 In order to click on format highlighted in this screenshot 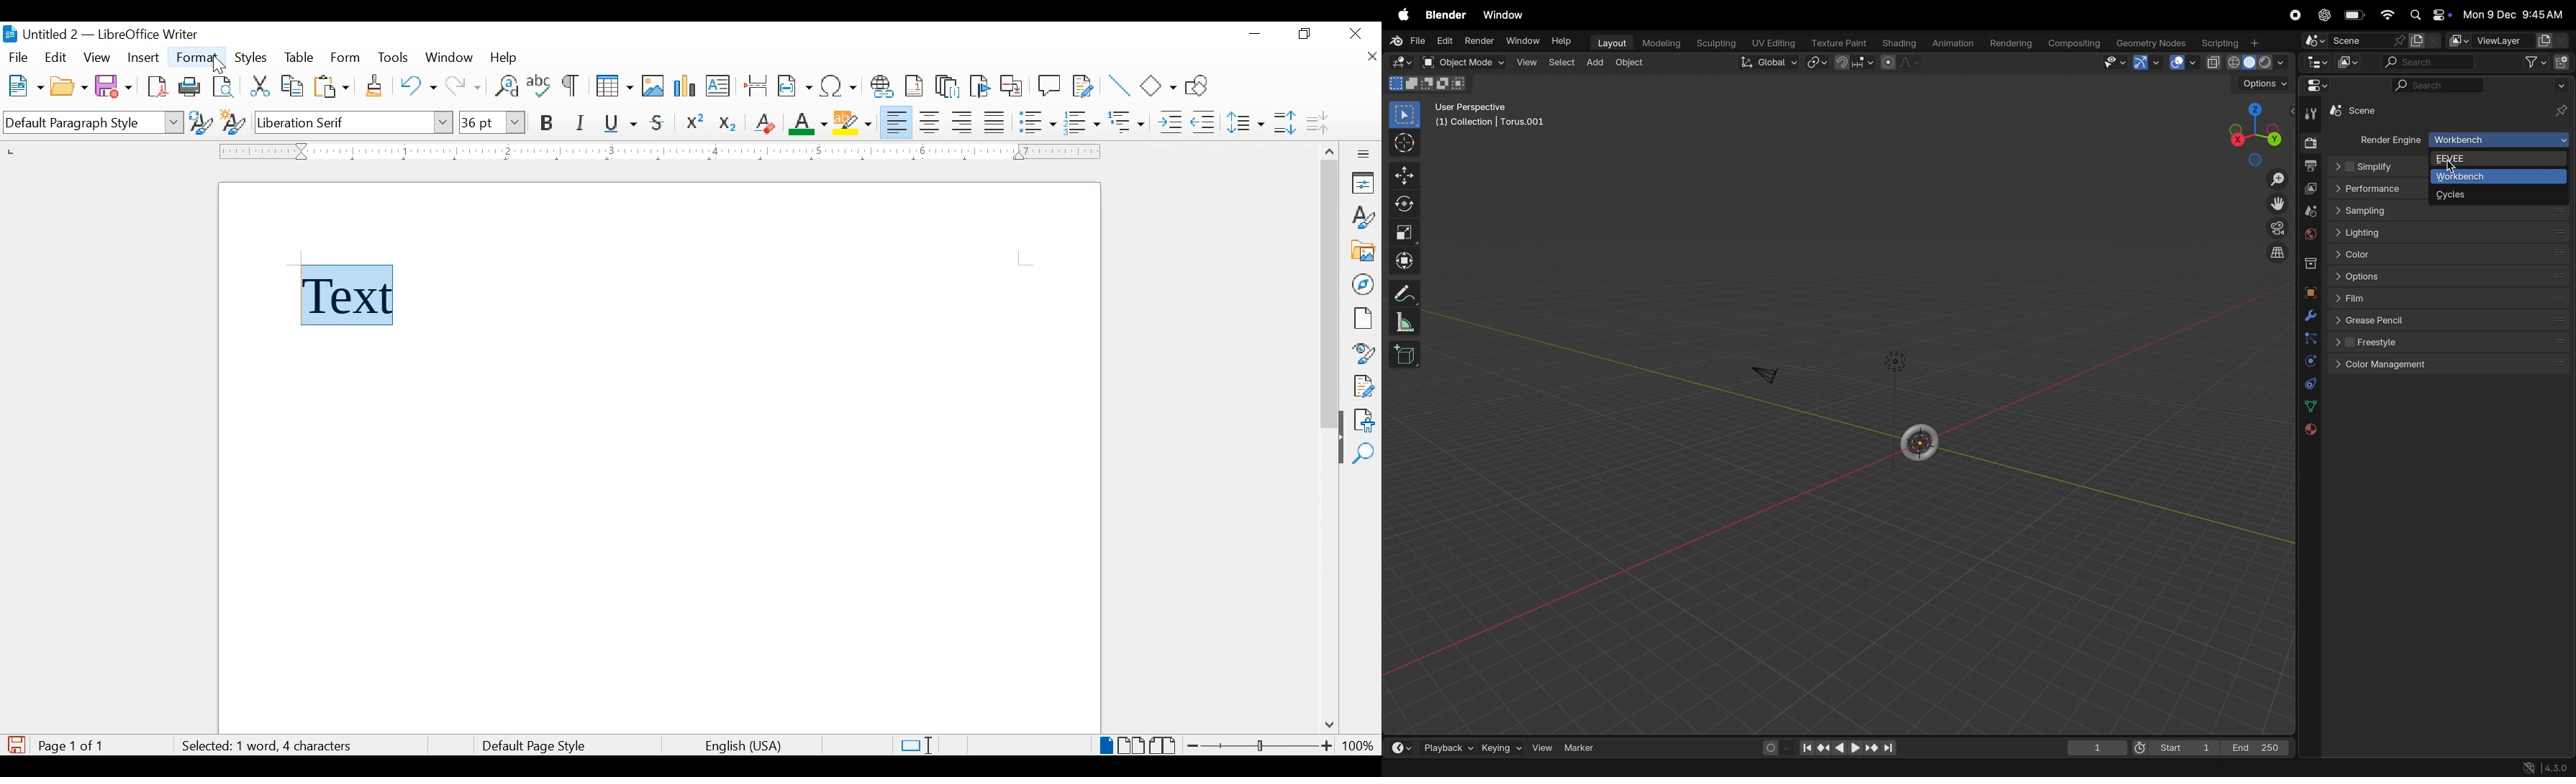, I will do `click(199, 58)`.